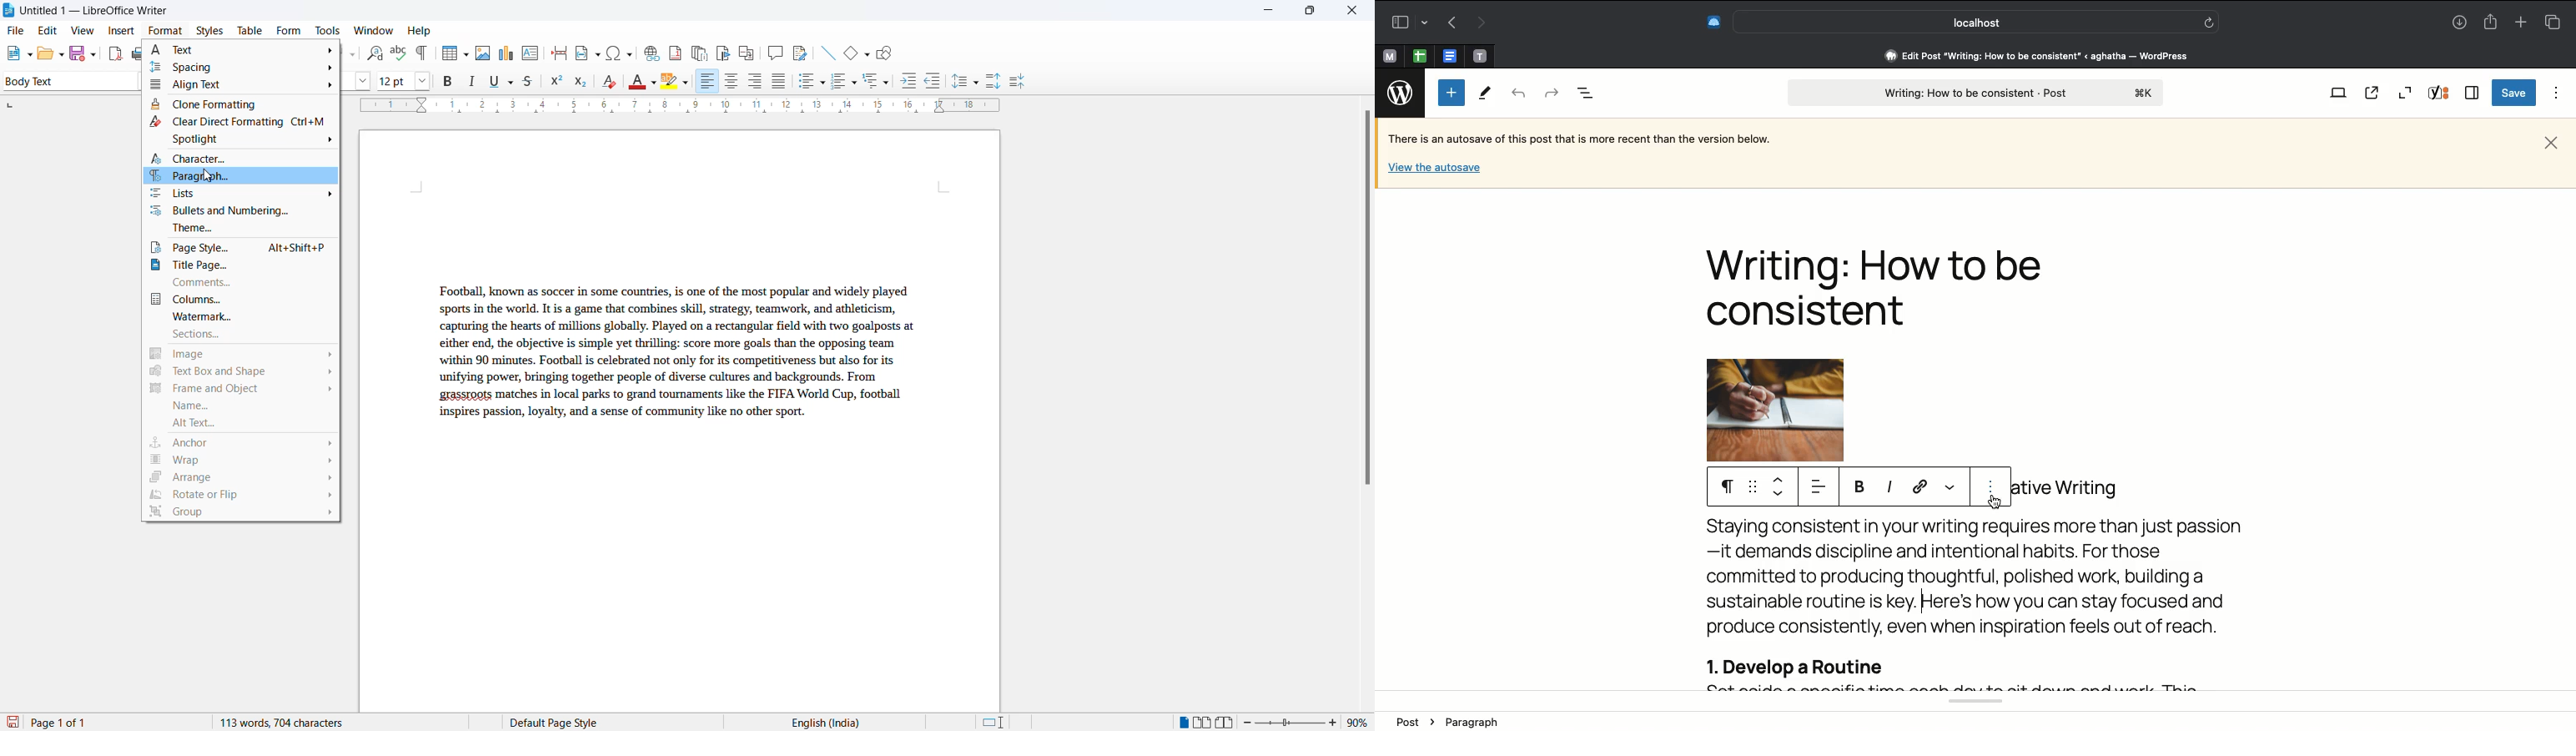  I want to click on text box and shape, so click(239, 373).